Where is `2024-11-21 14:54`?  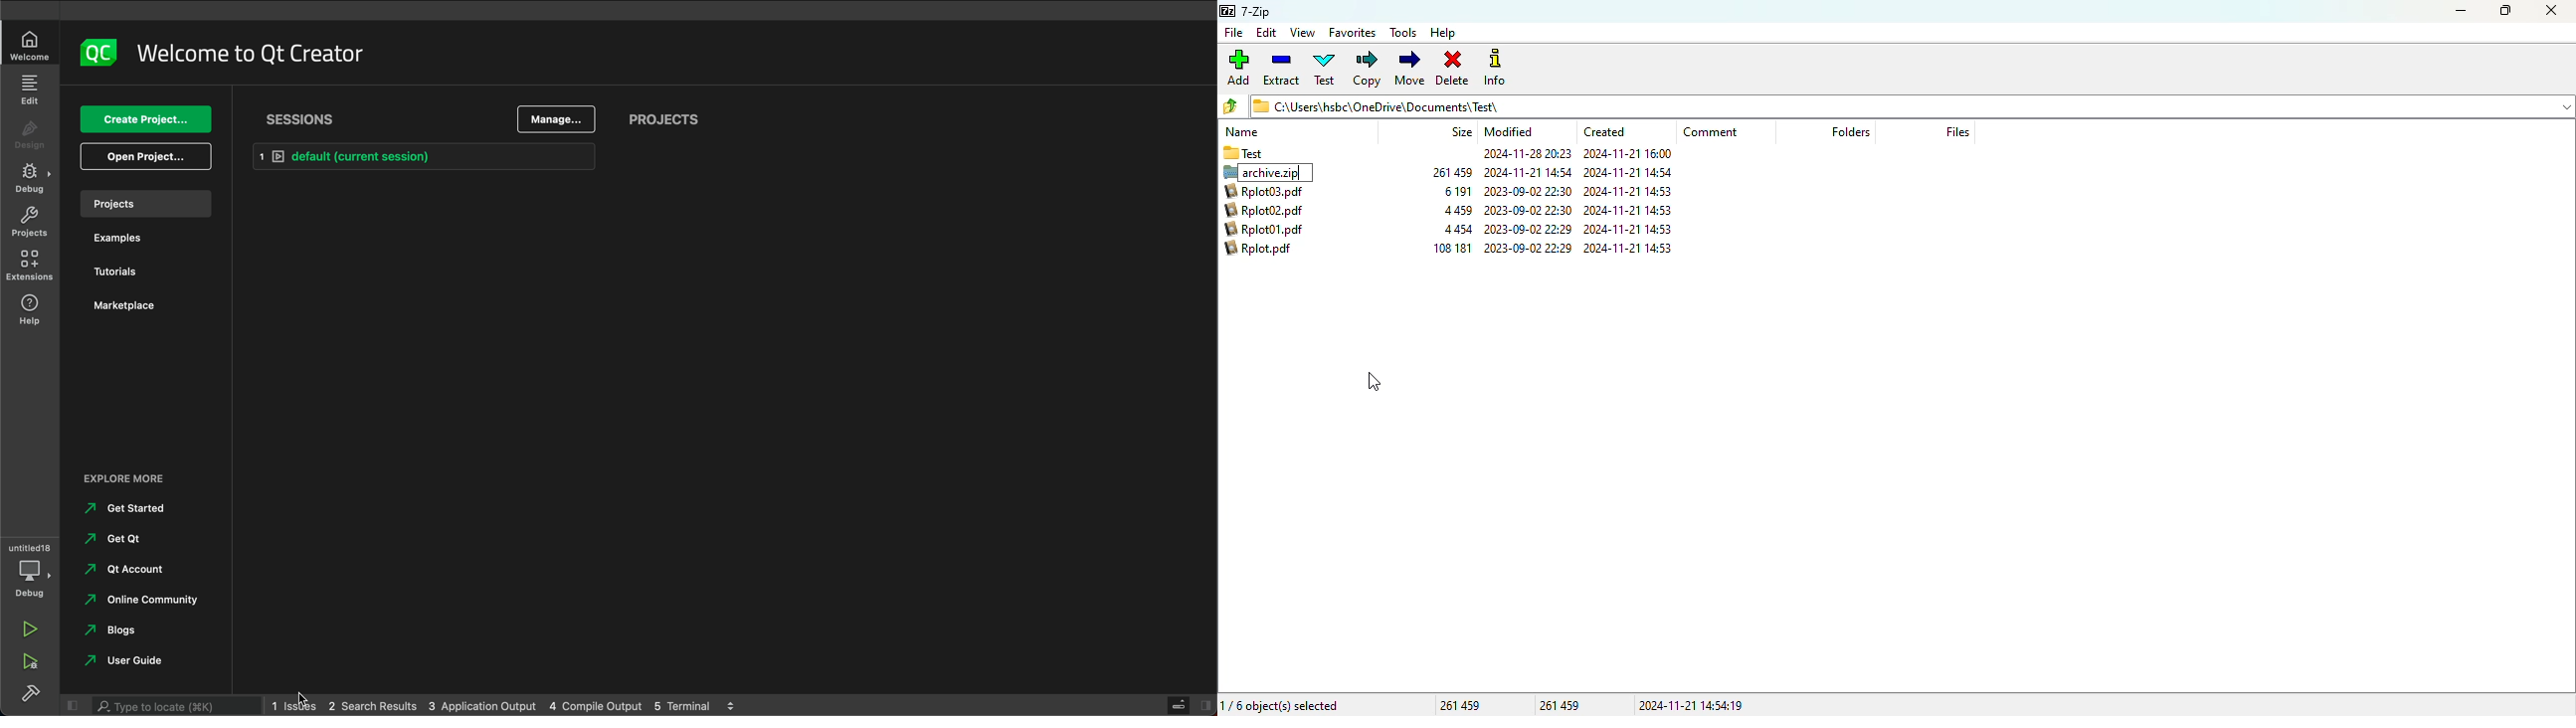 2024-11-21 14:54 is located at coordinates (1530, 172).